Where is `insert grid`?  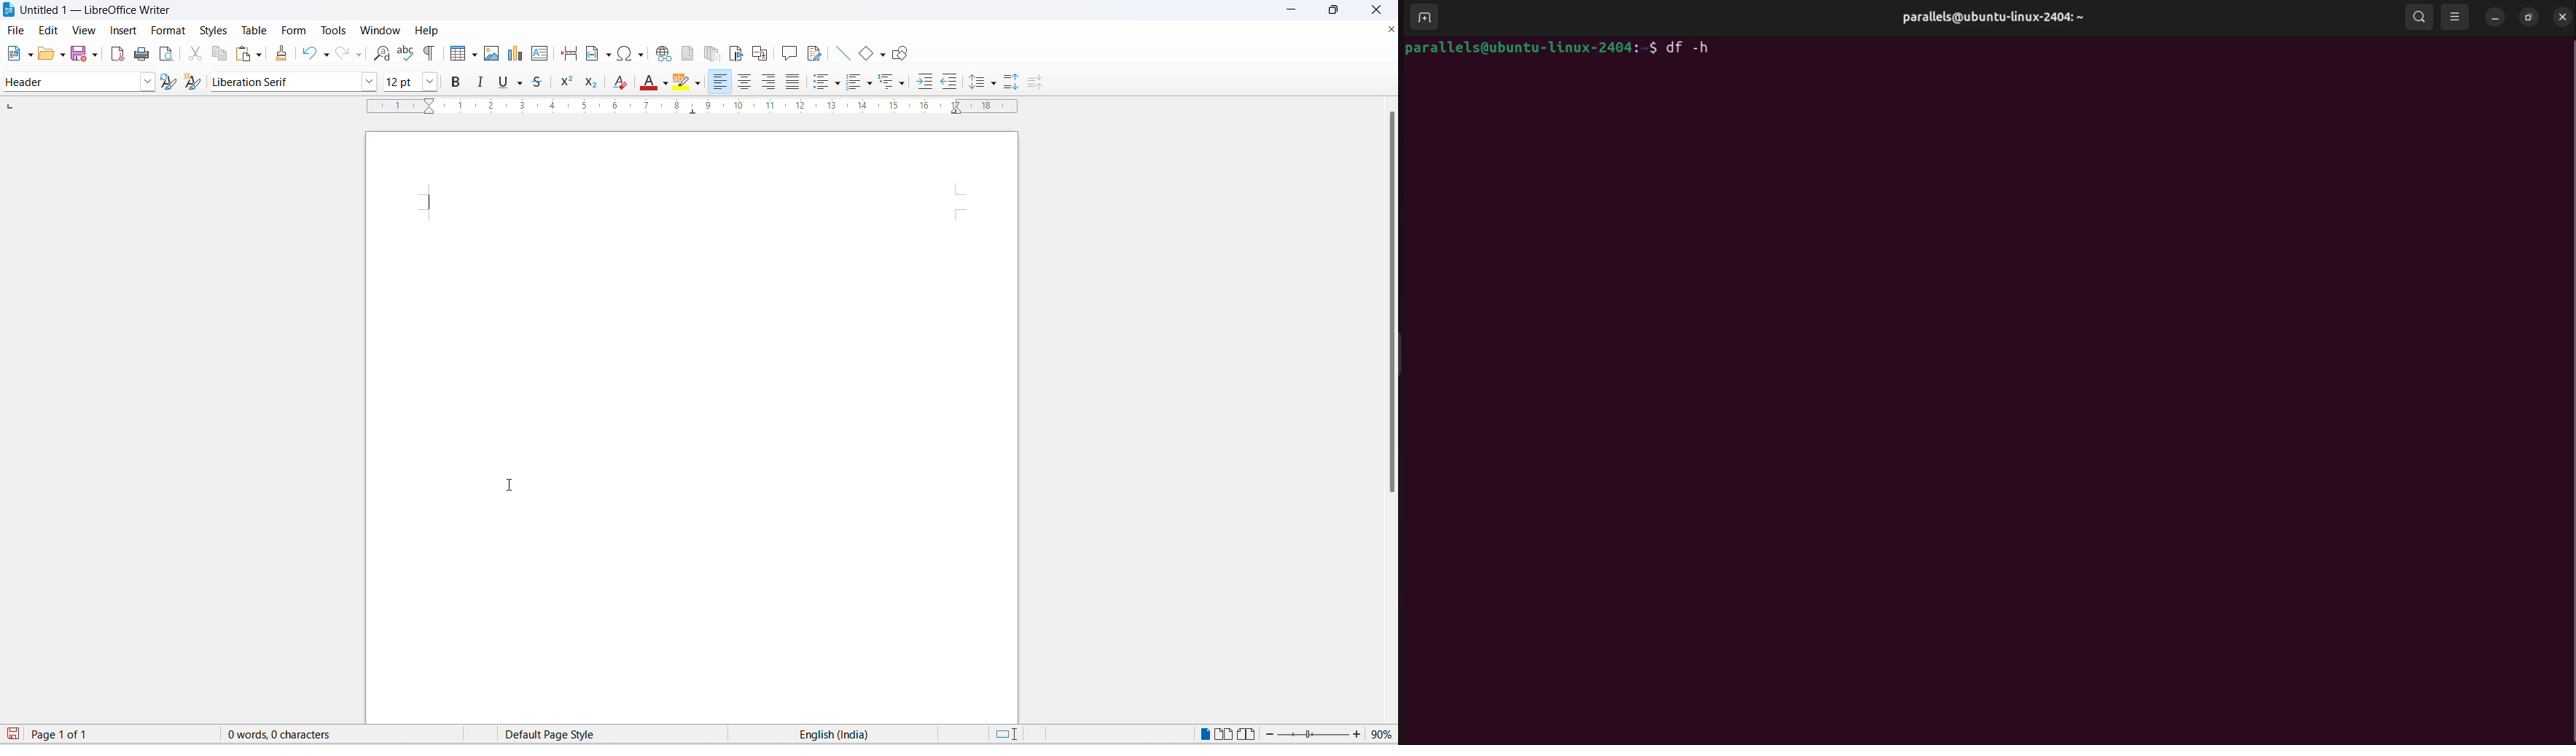
insert grid is located at coordinates (454, 54).